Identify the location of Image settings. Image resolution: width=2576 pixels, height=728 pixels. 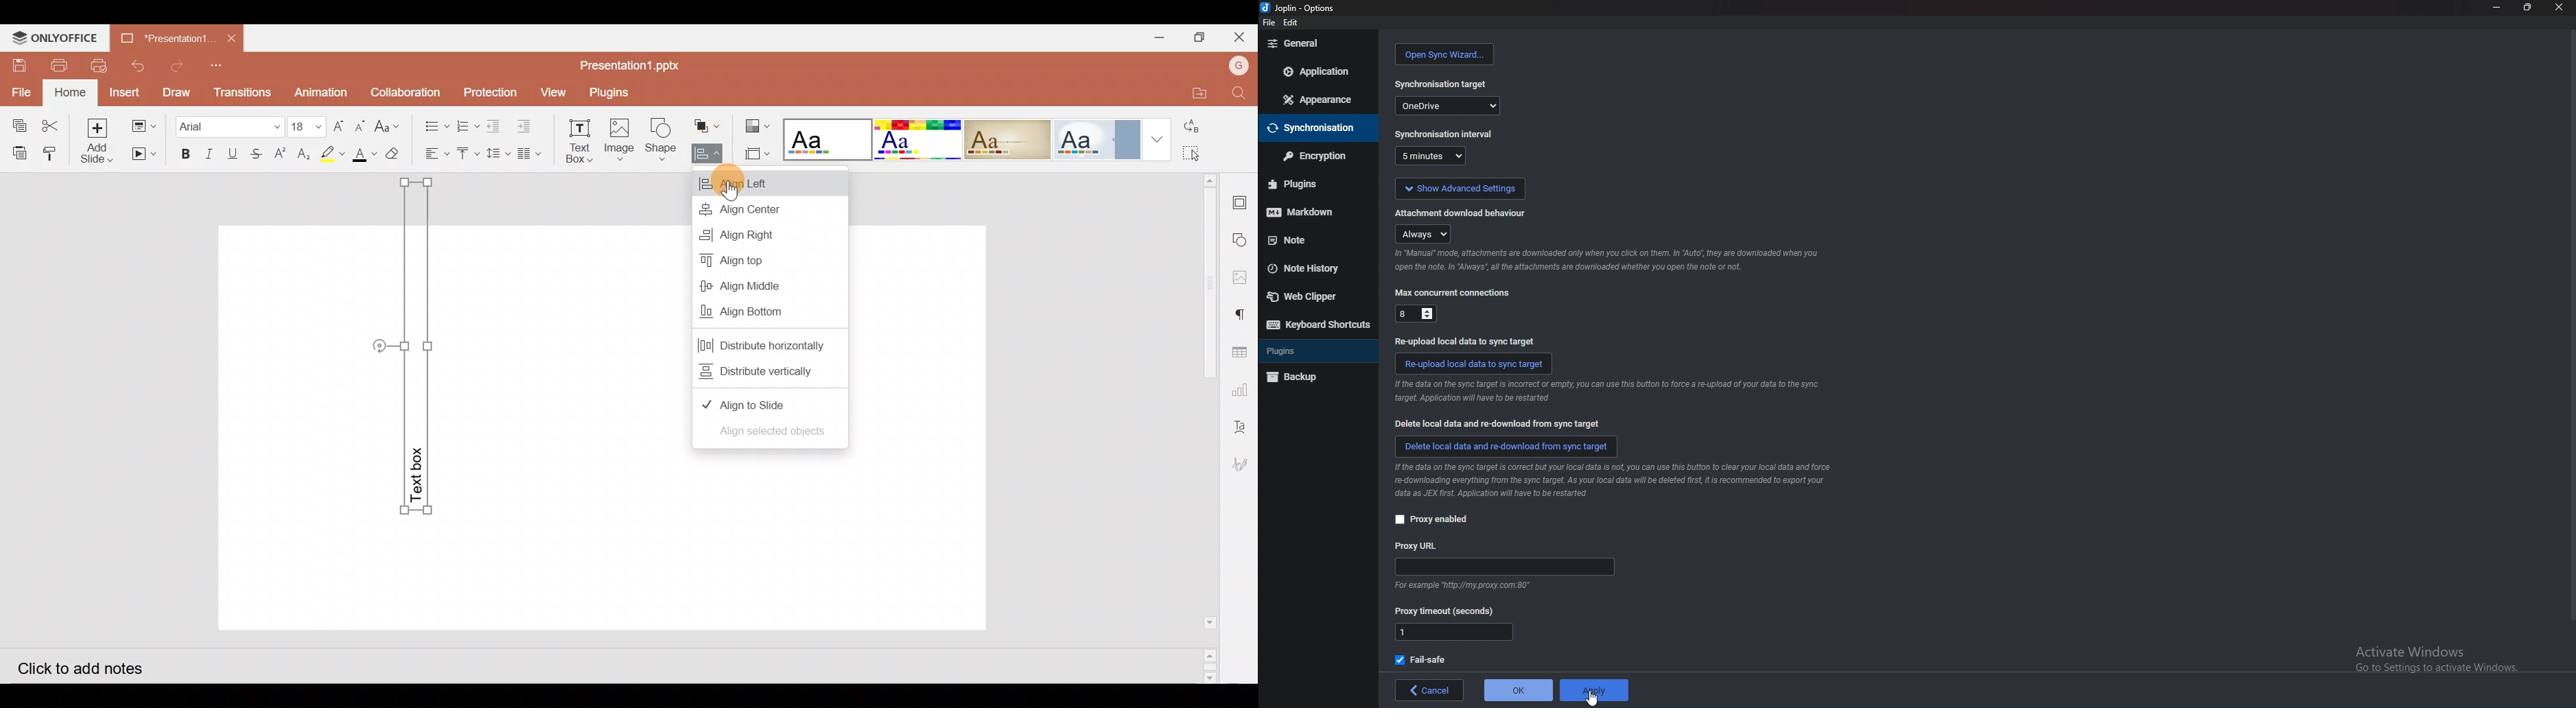
(1244, 277).